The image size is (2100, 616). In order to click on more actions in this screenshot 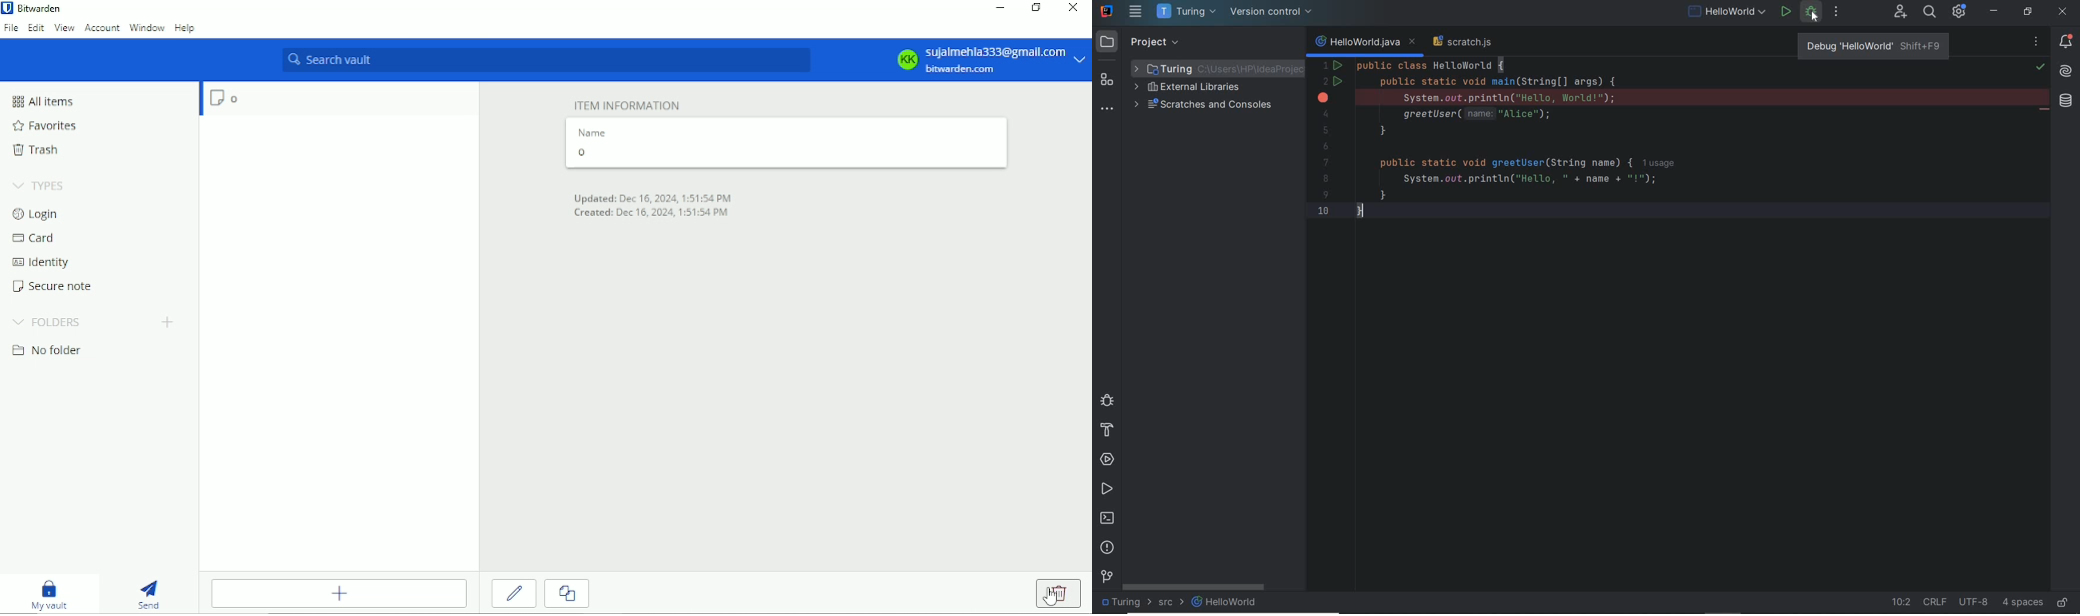, I will do `click(1837, 12)`.